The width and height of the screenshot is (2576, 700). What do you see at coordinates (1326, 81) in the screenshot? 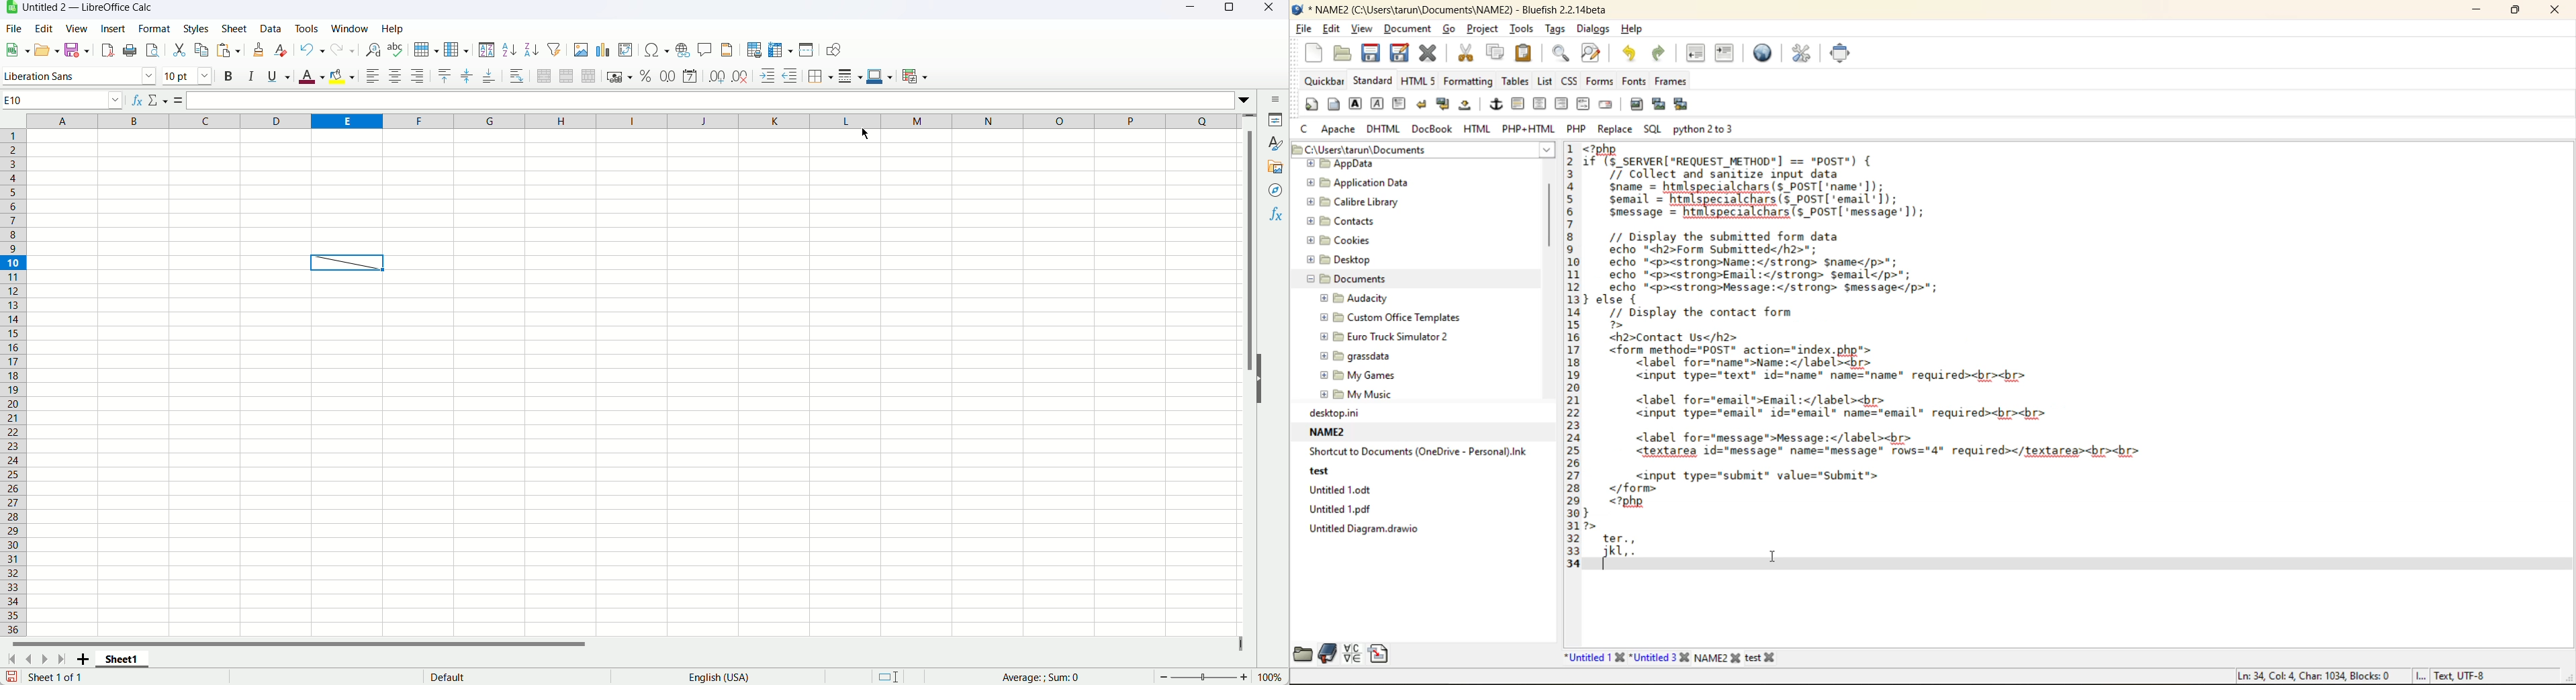
I see `quickbar` at bounding box center [1326, 81].